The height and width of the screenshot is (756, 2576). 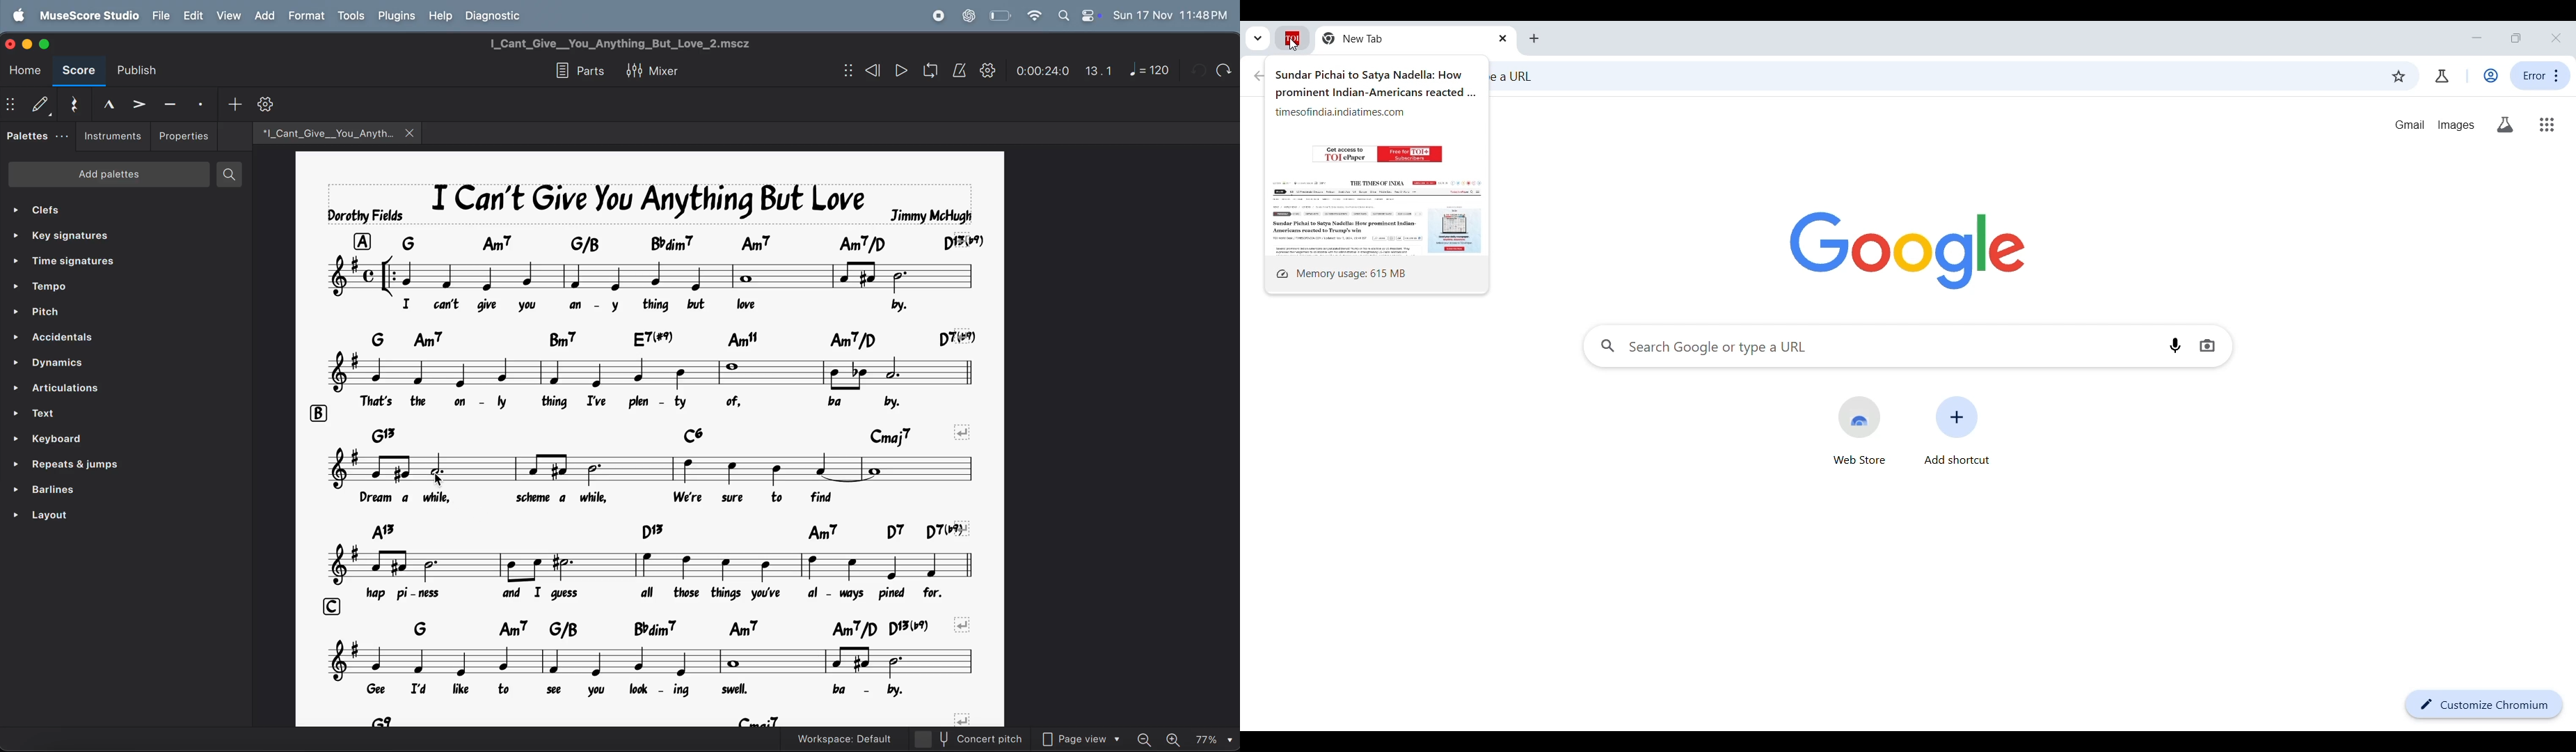 I want to click on Format, so click(x=308, y=14).